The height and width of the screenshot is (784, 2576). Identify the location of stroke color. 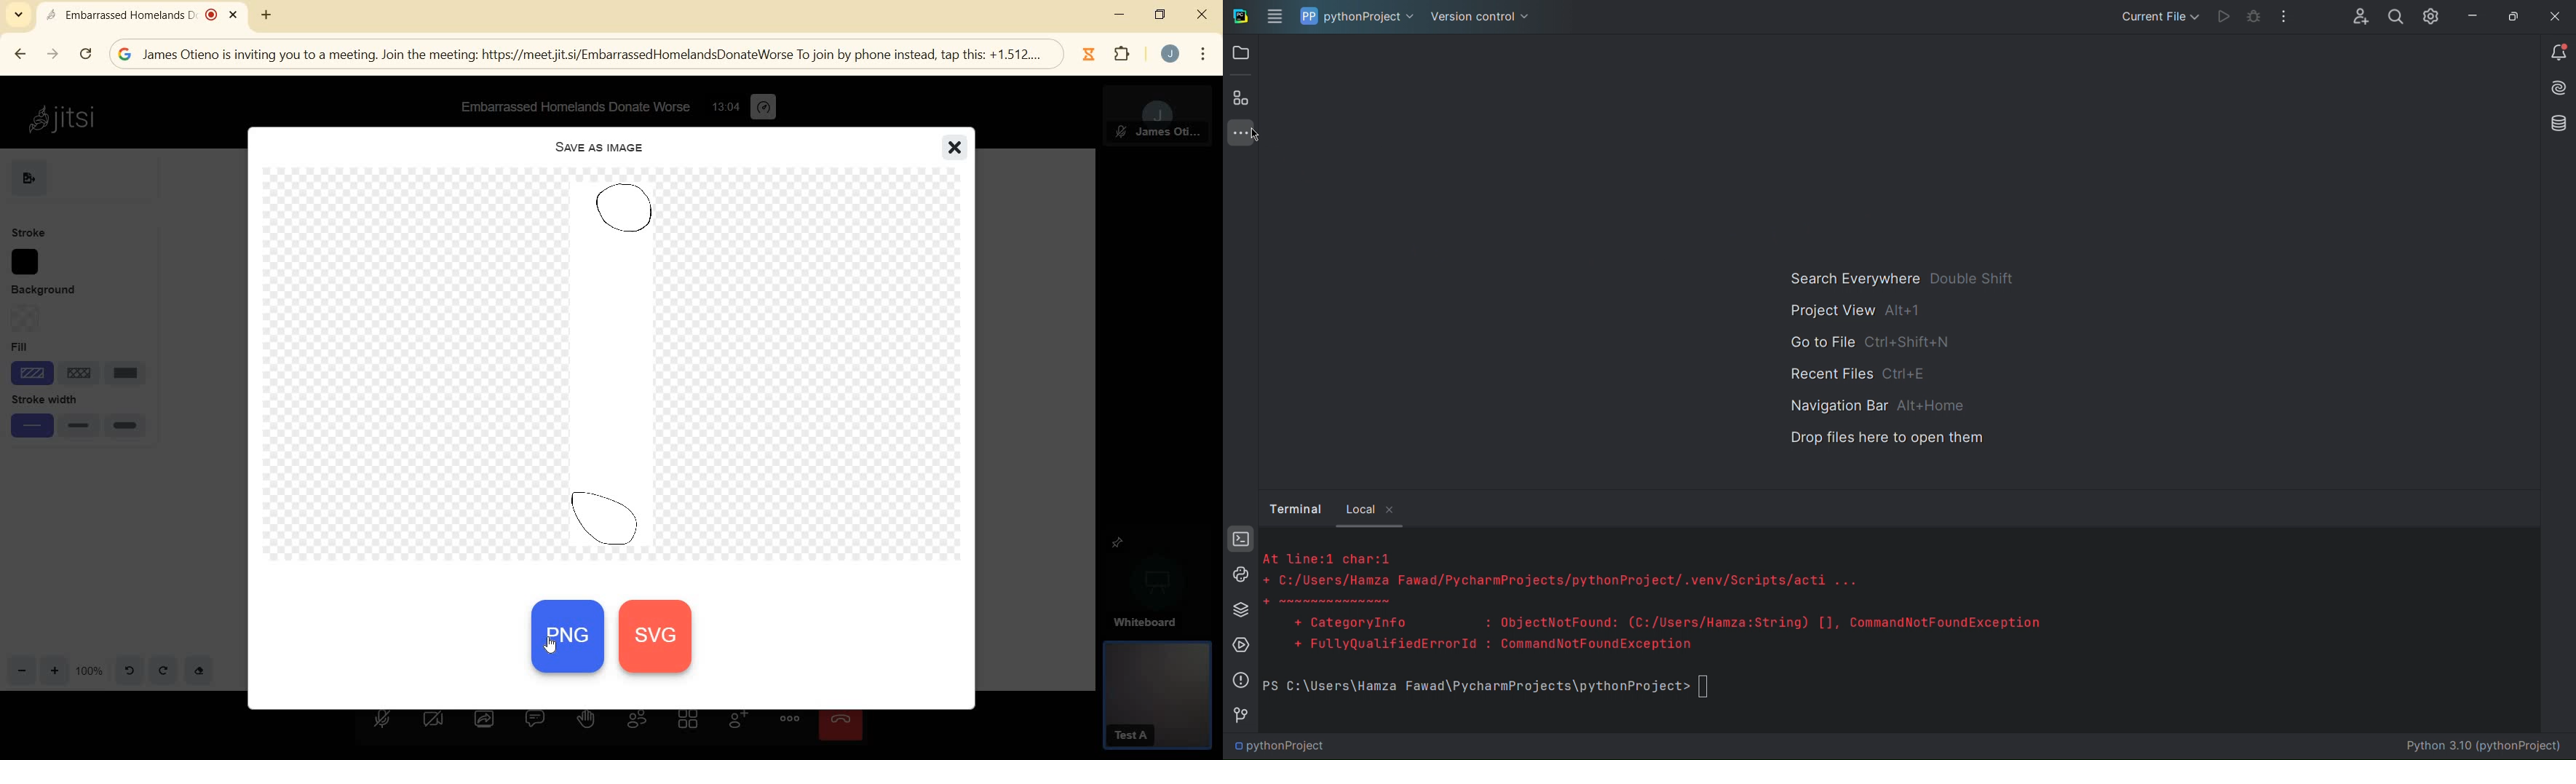
(29, 263).